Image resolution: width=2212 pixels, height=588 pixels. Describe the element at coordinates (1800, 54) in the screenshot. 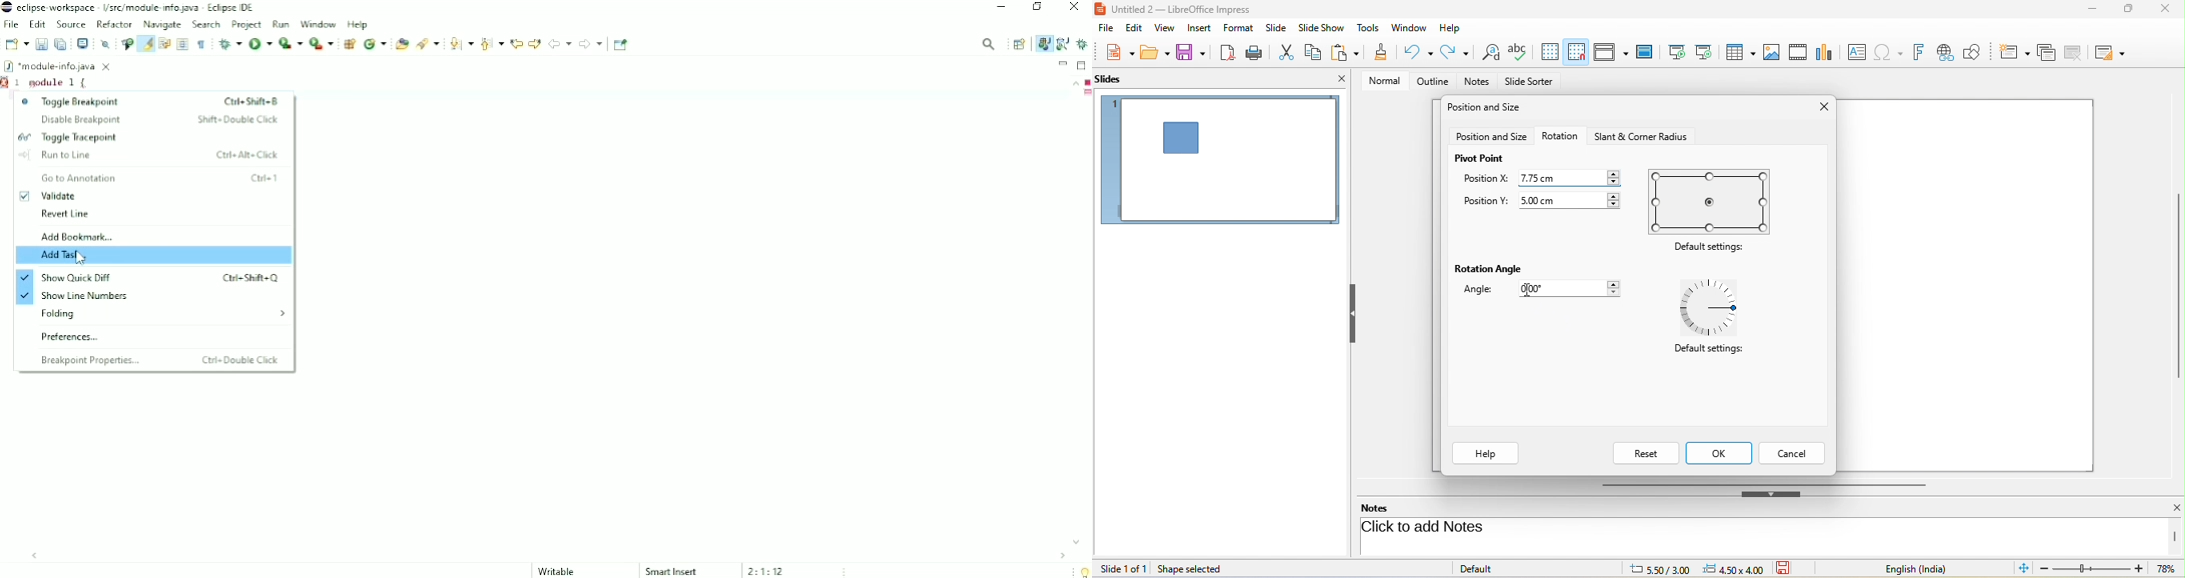

I see `audio or video` at that location.